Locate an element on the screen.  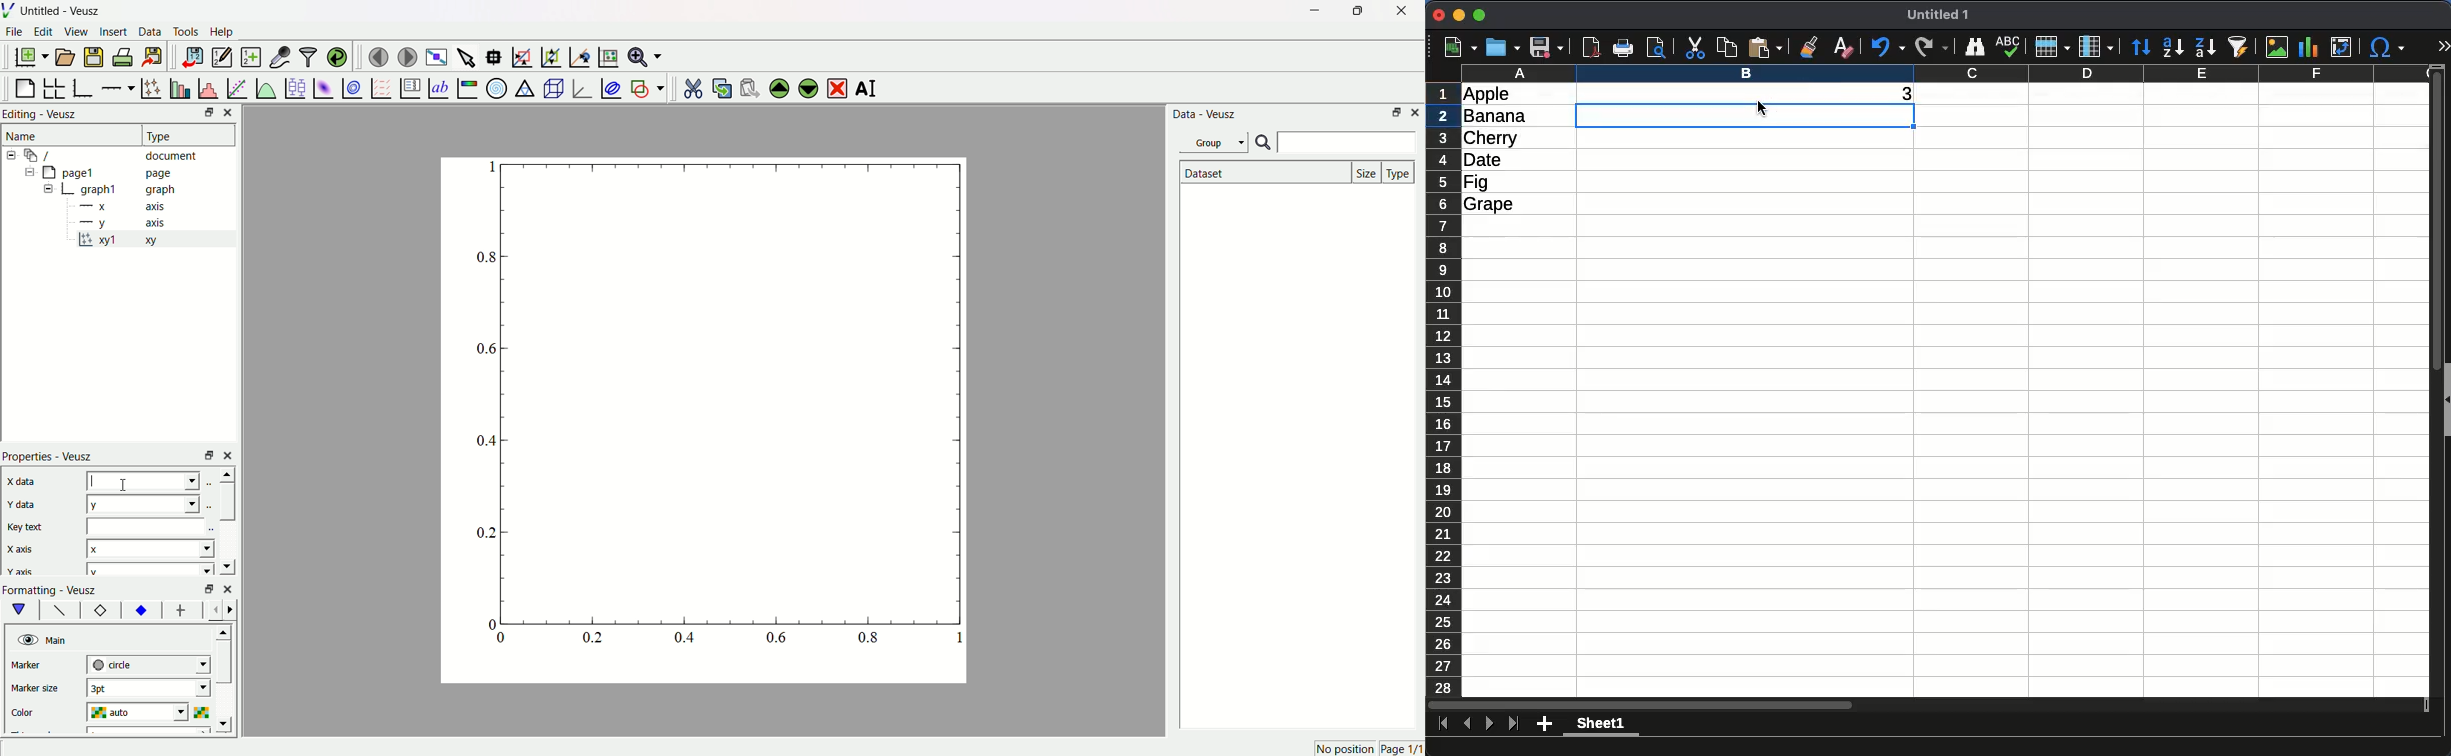
cursor is located at coordinates (128, 482).